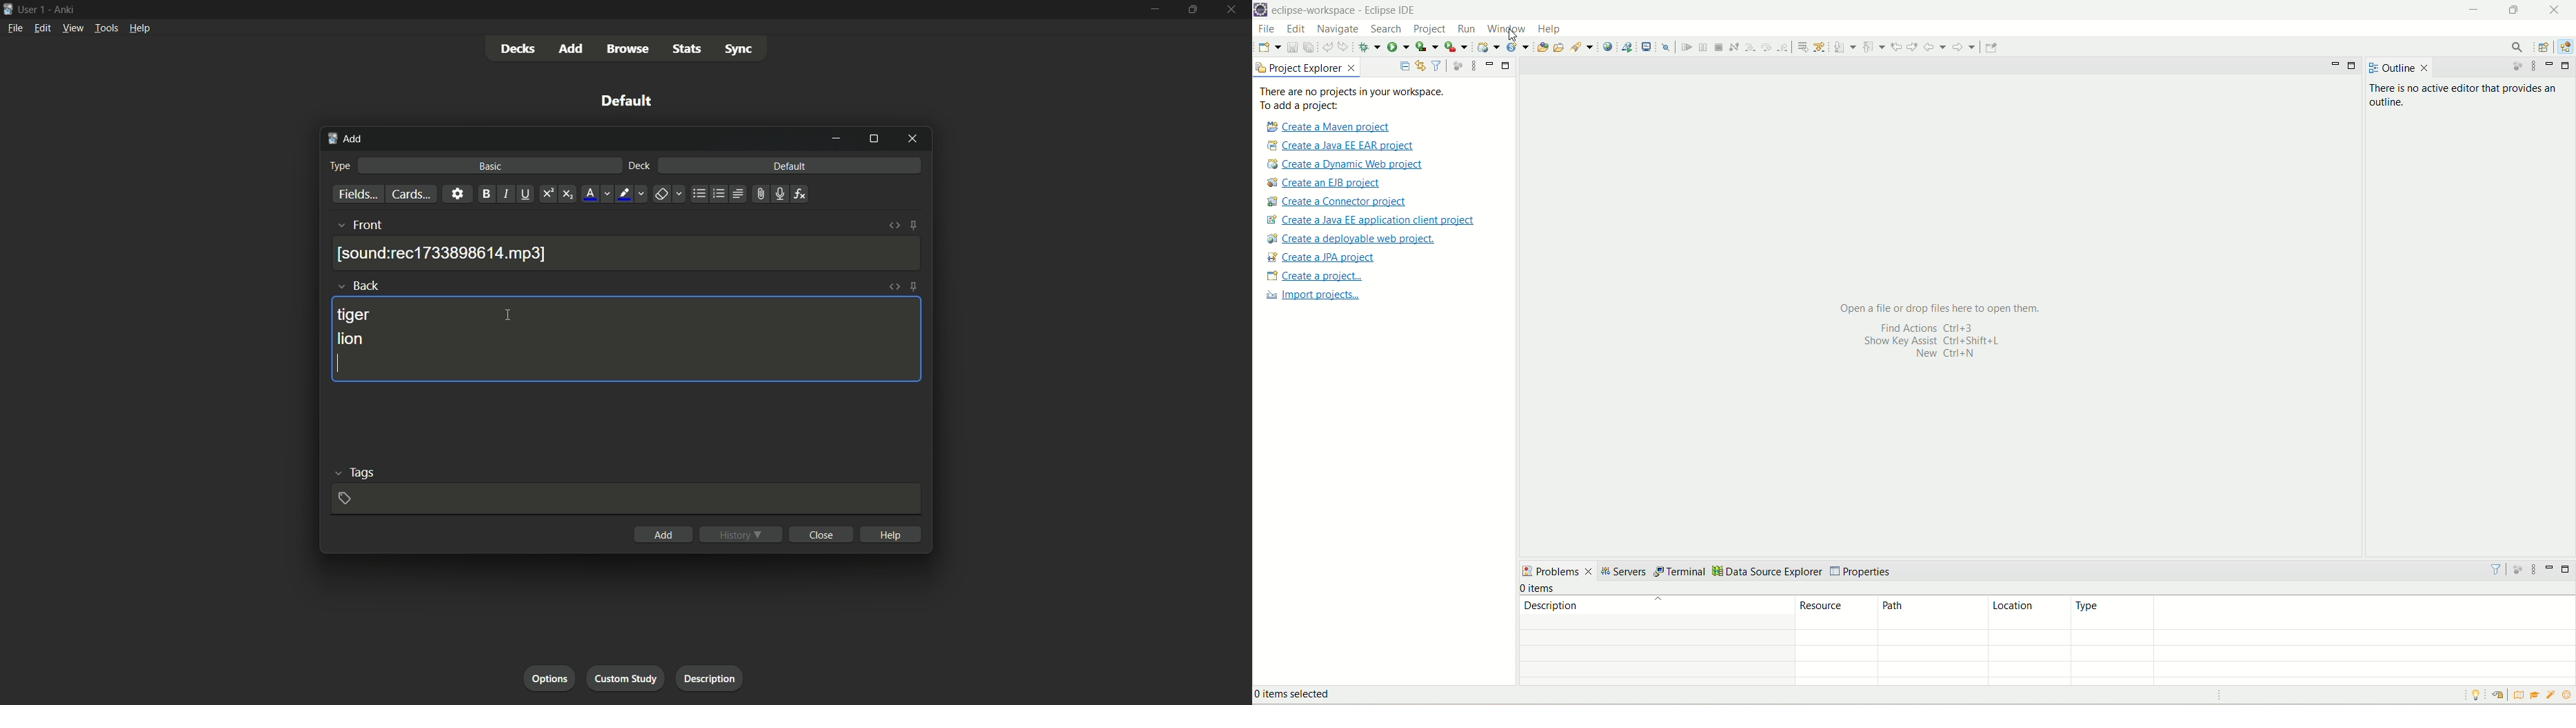 The height and width of the screenshot is (728, 2576). Describe the element at coordinates (639, 166) in the screenshot. I see `deck` at that location.